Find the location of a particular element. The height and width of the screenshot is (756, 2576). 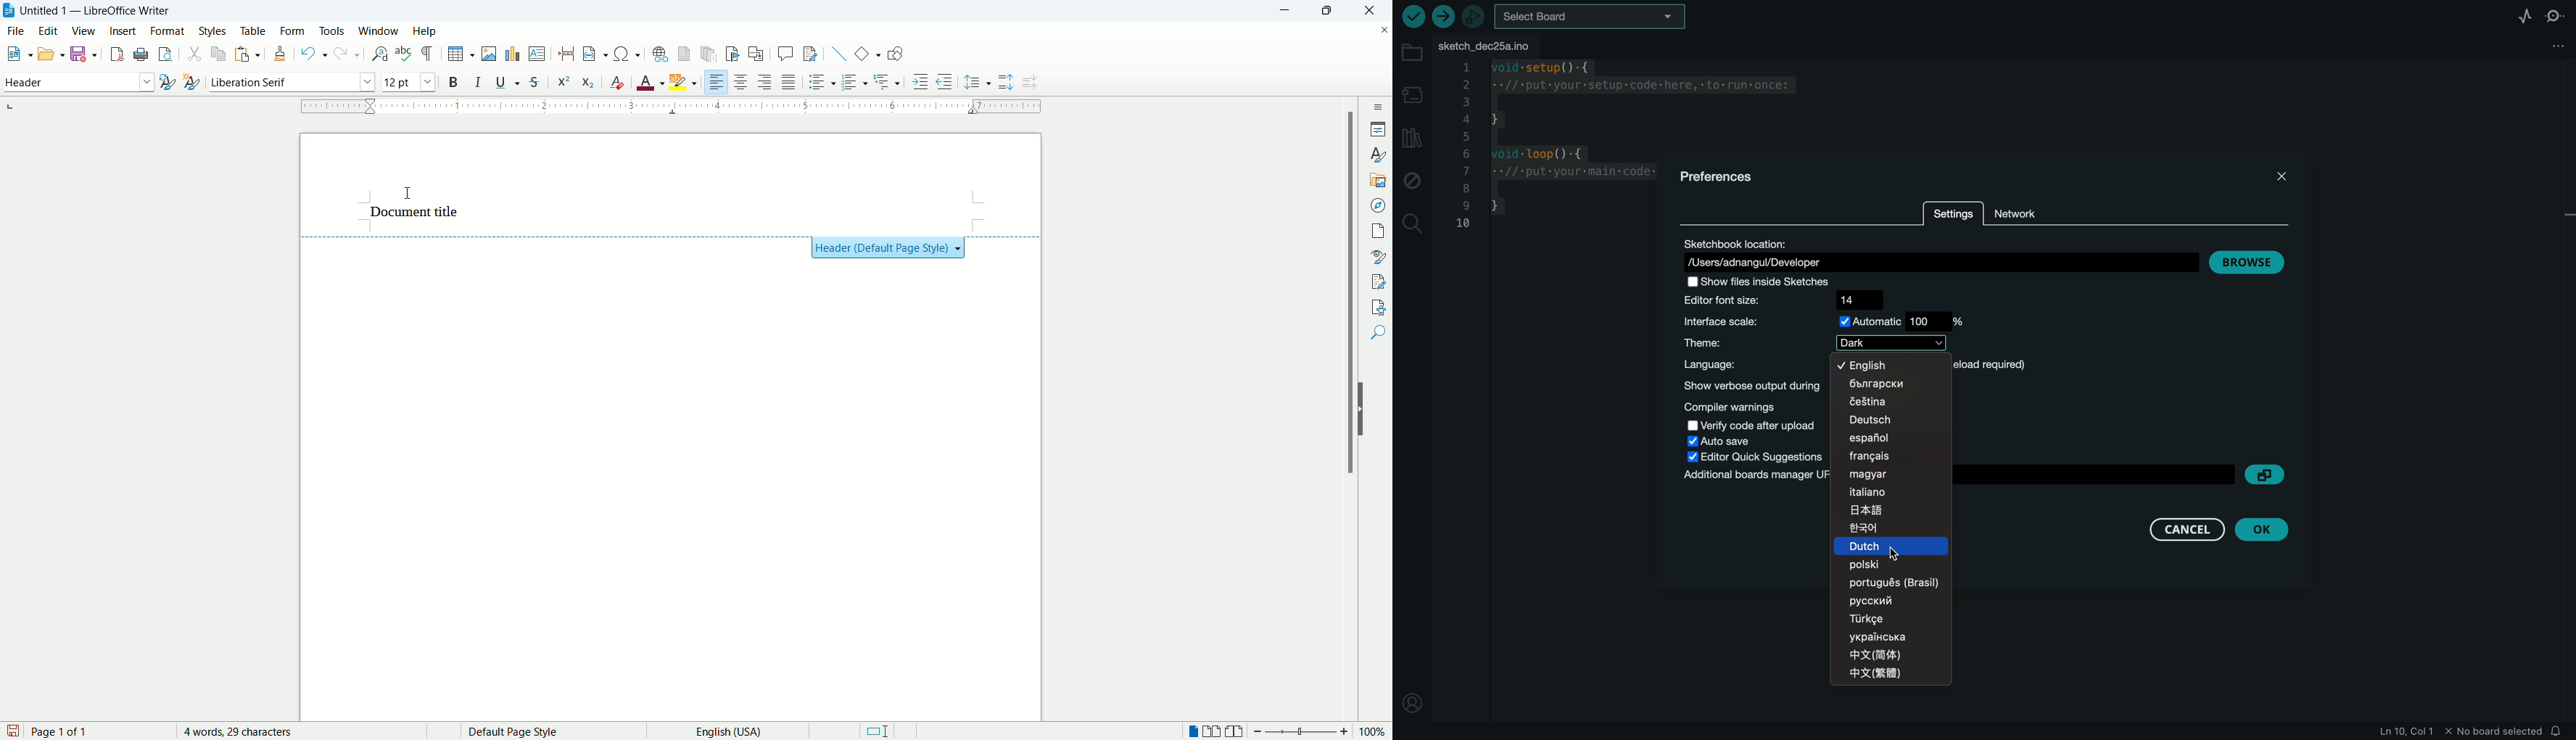

insert comment is located at coordinates (786, 53).